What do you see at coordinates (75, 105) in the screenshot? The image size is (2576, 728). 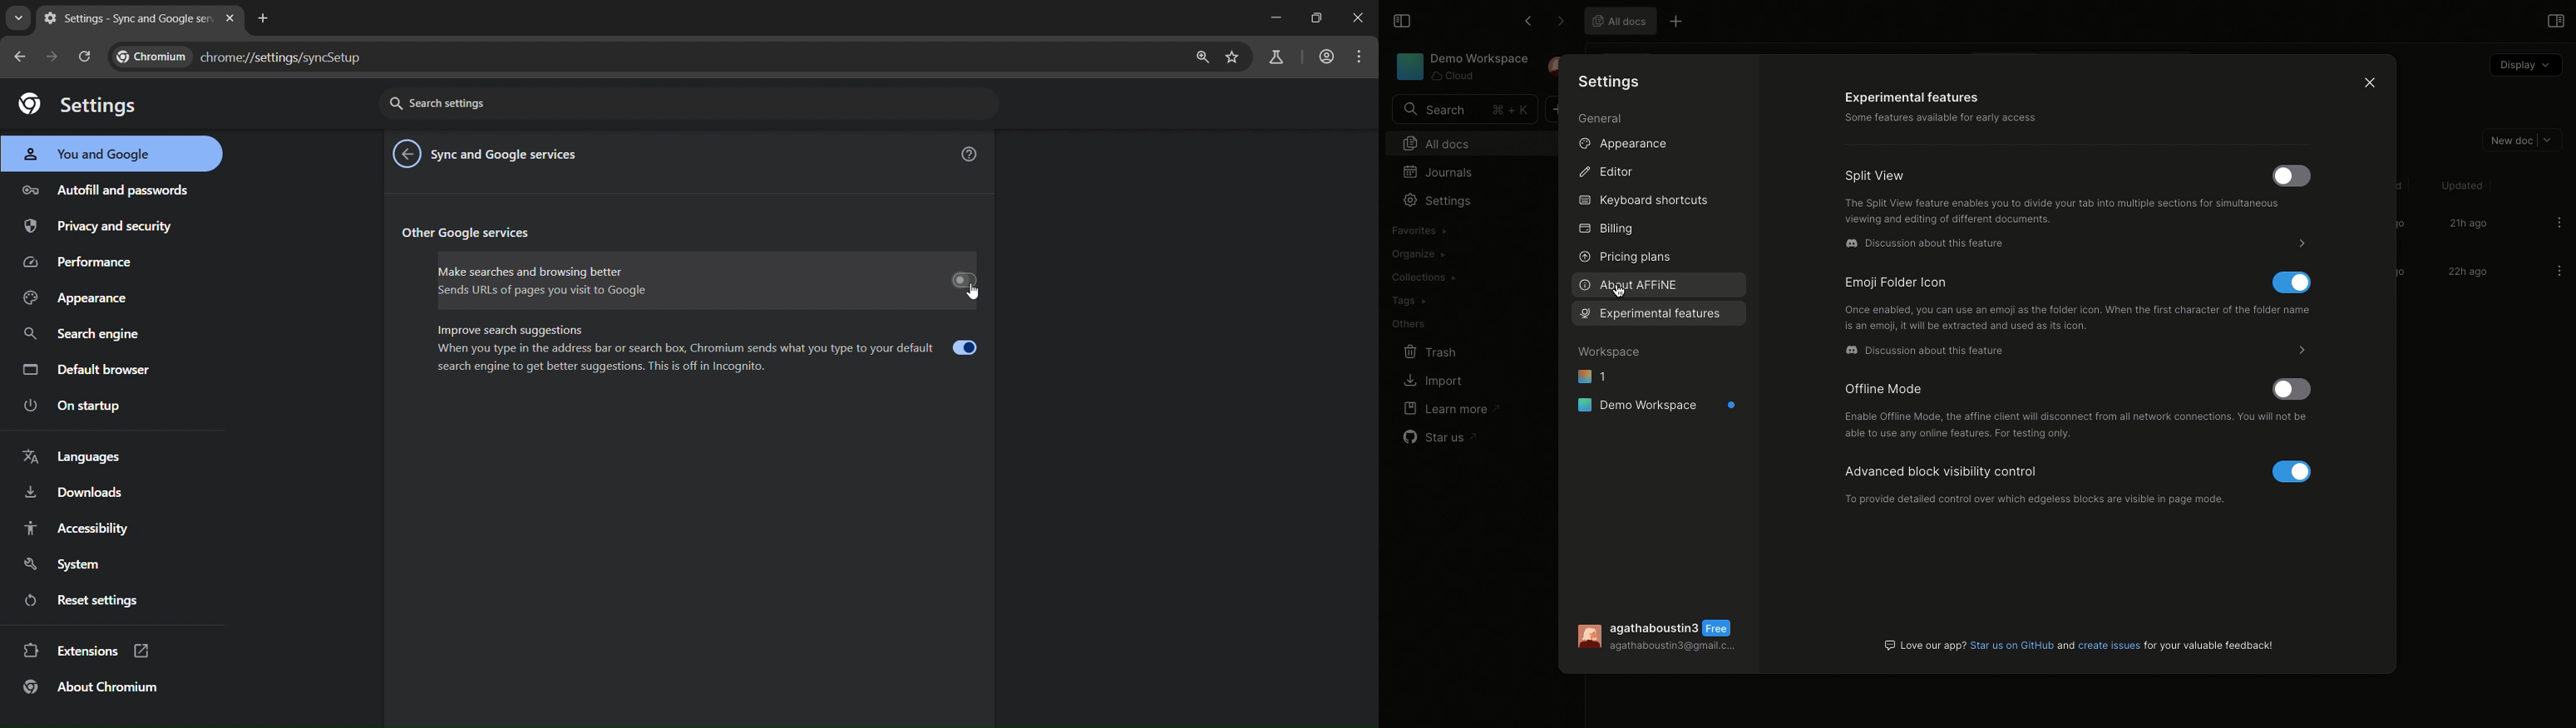 I see `settings` at bounding box center [75, 105].